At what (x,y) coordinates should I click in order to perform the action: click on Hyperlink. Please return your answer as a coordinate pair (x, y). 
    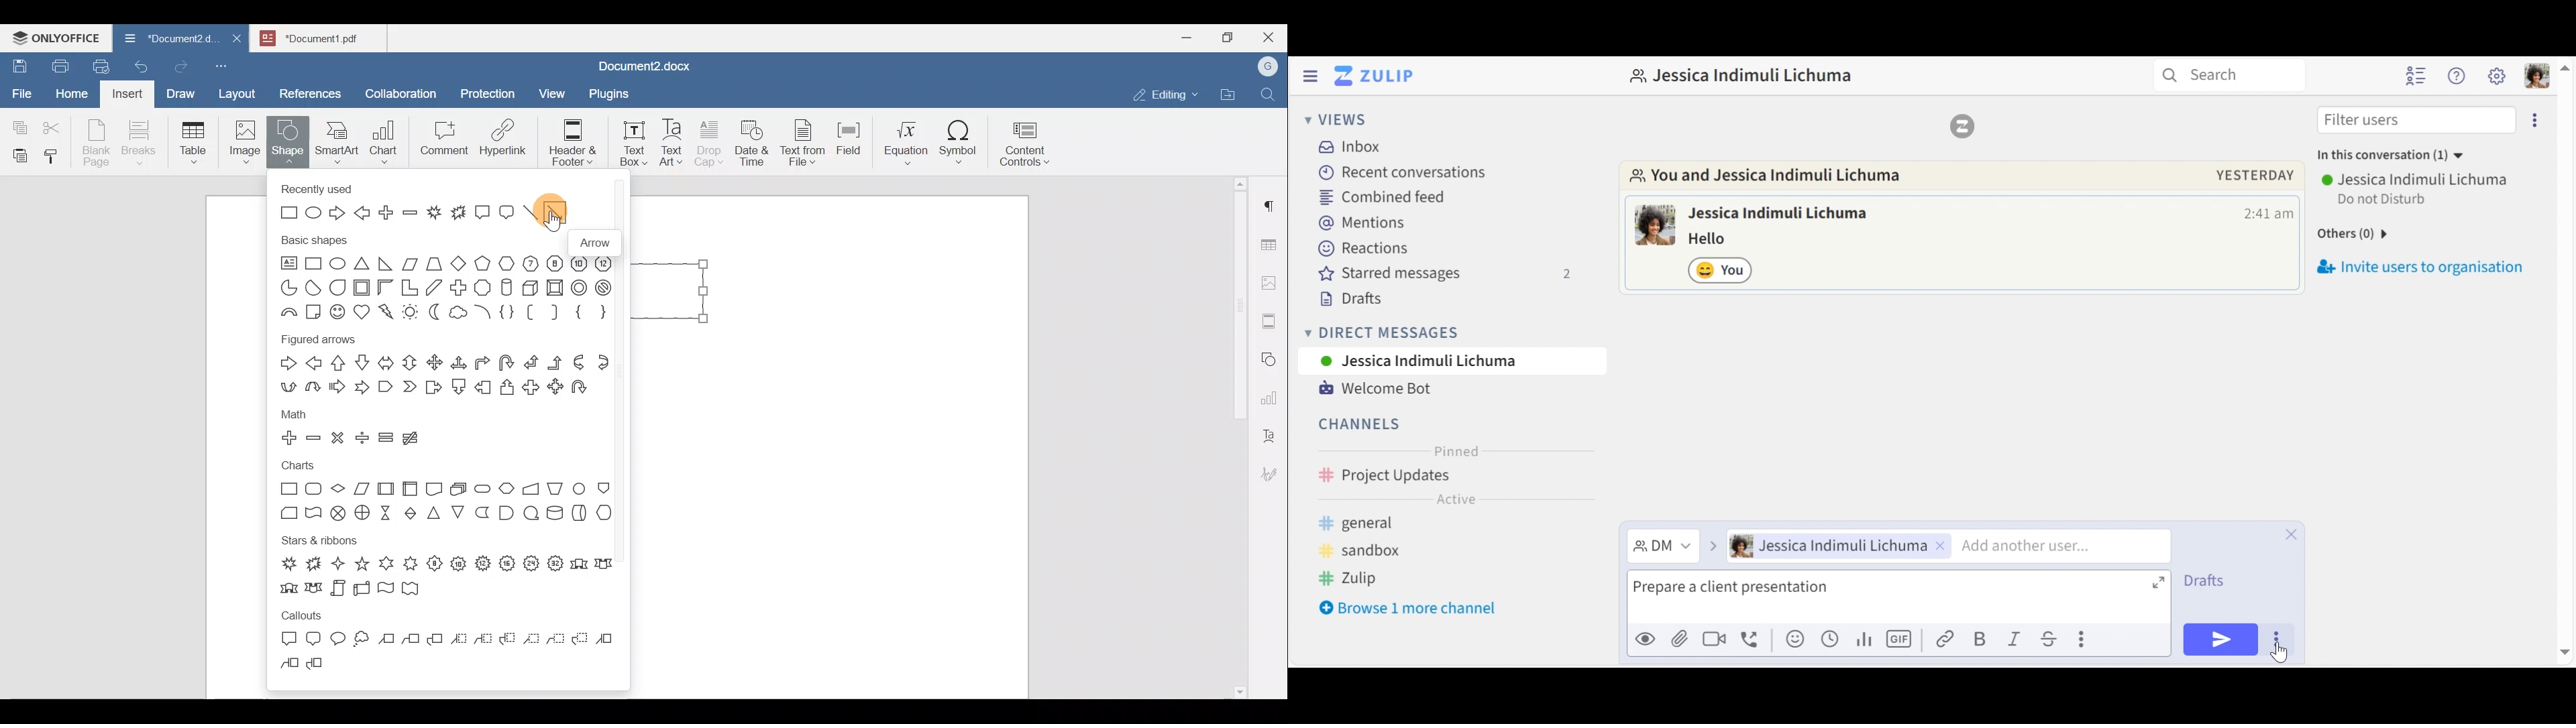
    Looking at the image, I should click on (507, 141).